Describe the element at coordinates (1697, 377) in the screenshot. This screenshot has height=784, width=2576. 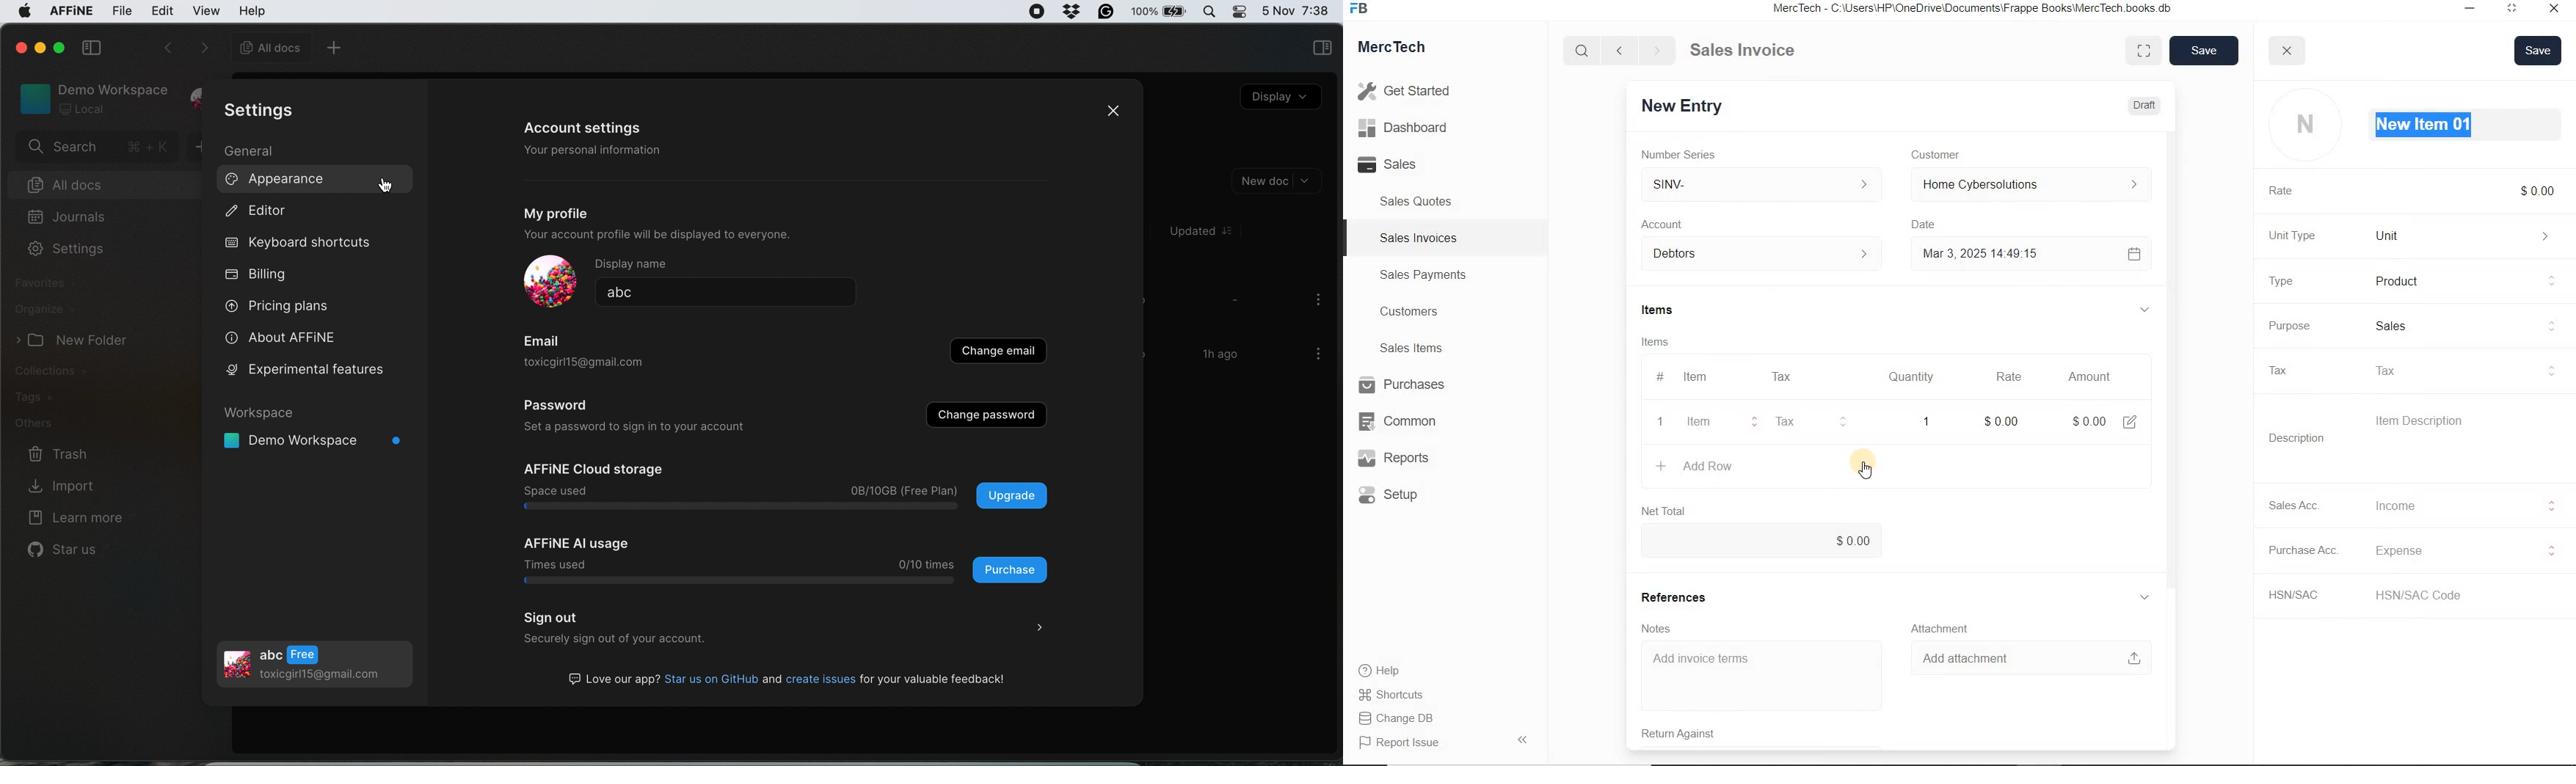
I see `Item` at that location.